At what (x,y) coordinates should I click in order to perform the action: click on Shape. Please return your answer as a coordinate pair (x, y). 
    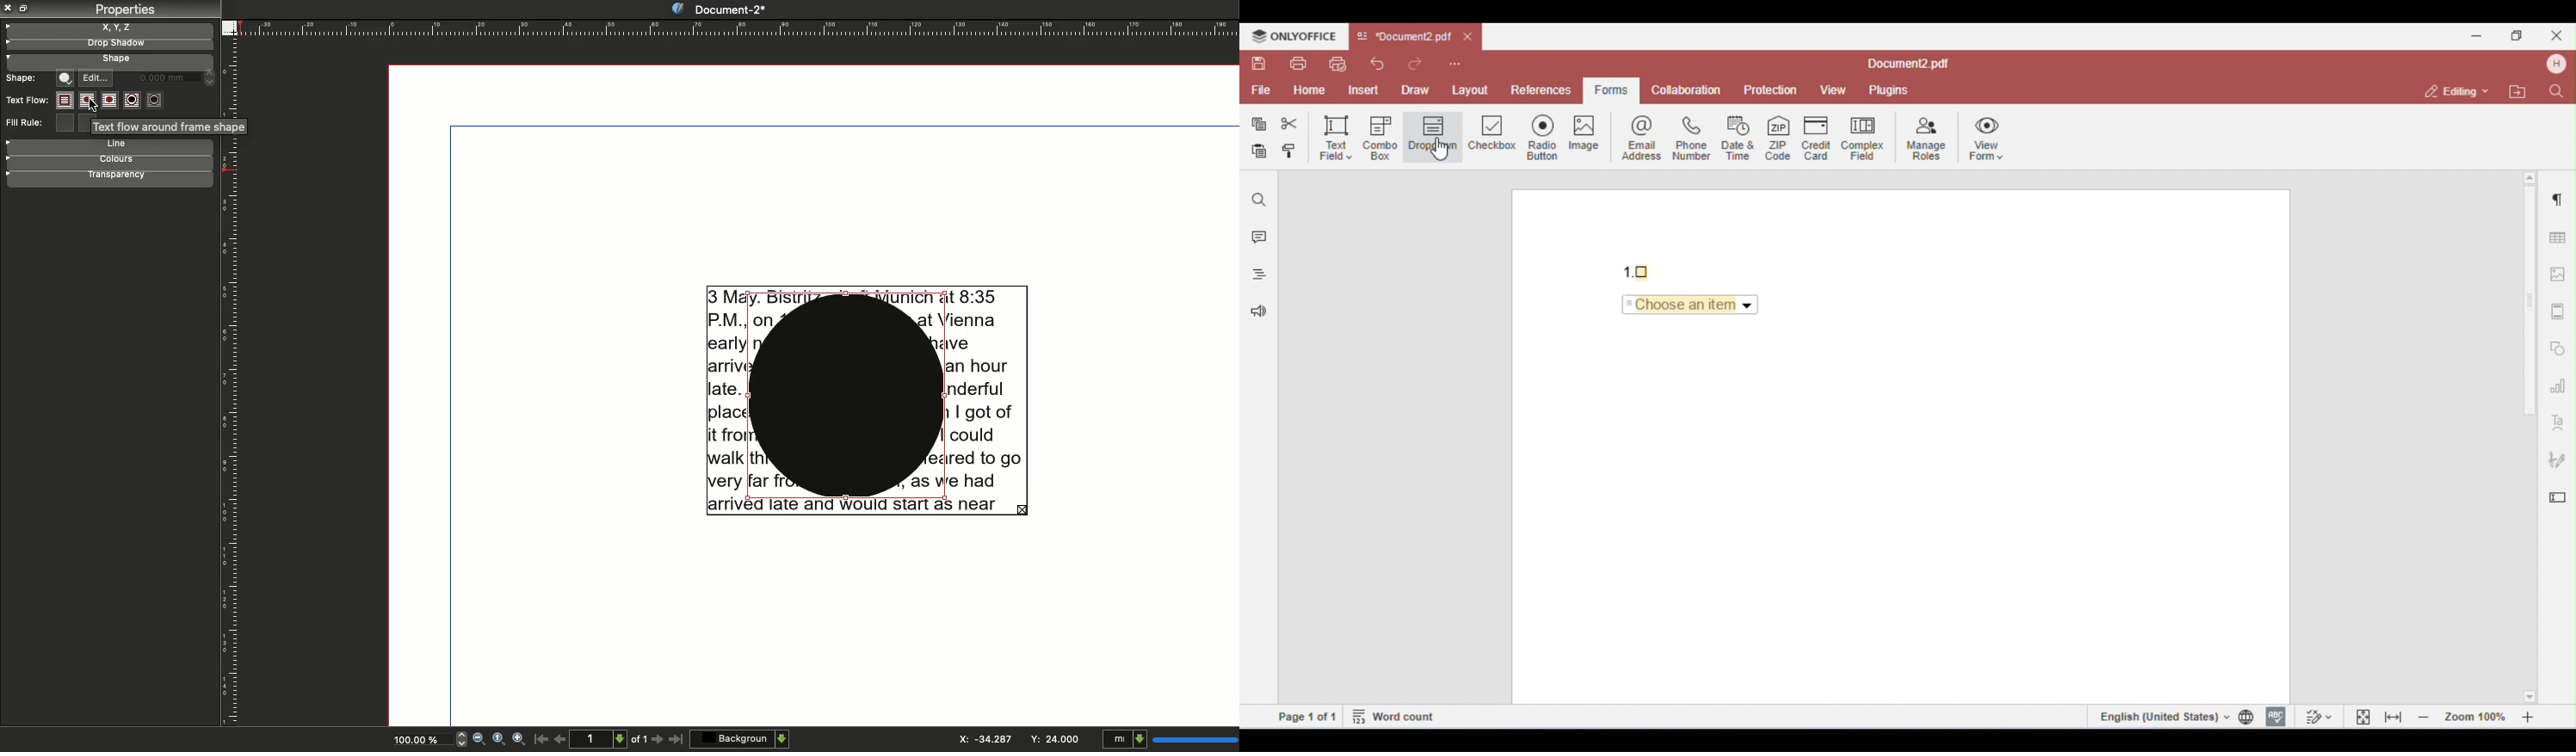
    Looking at the image, I should click on (113, 59).